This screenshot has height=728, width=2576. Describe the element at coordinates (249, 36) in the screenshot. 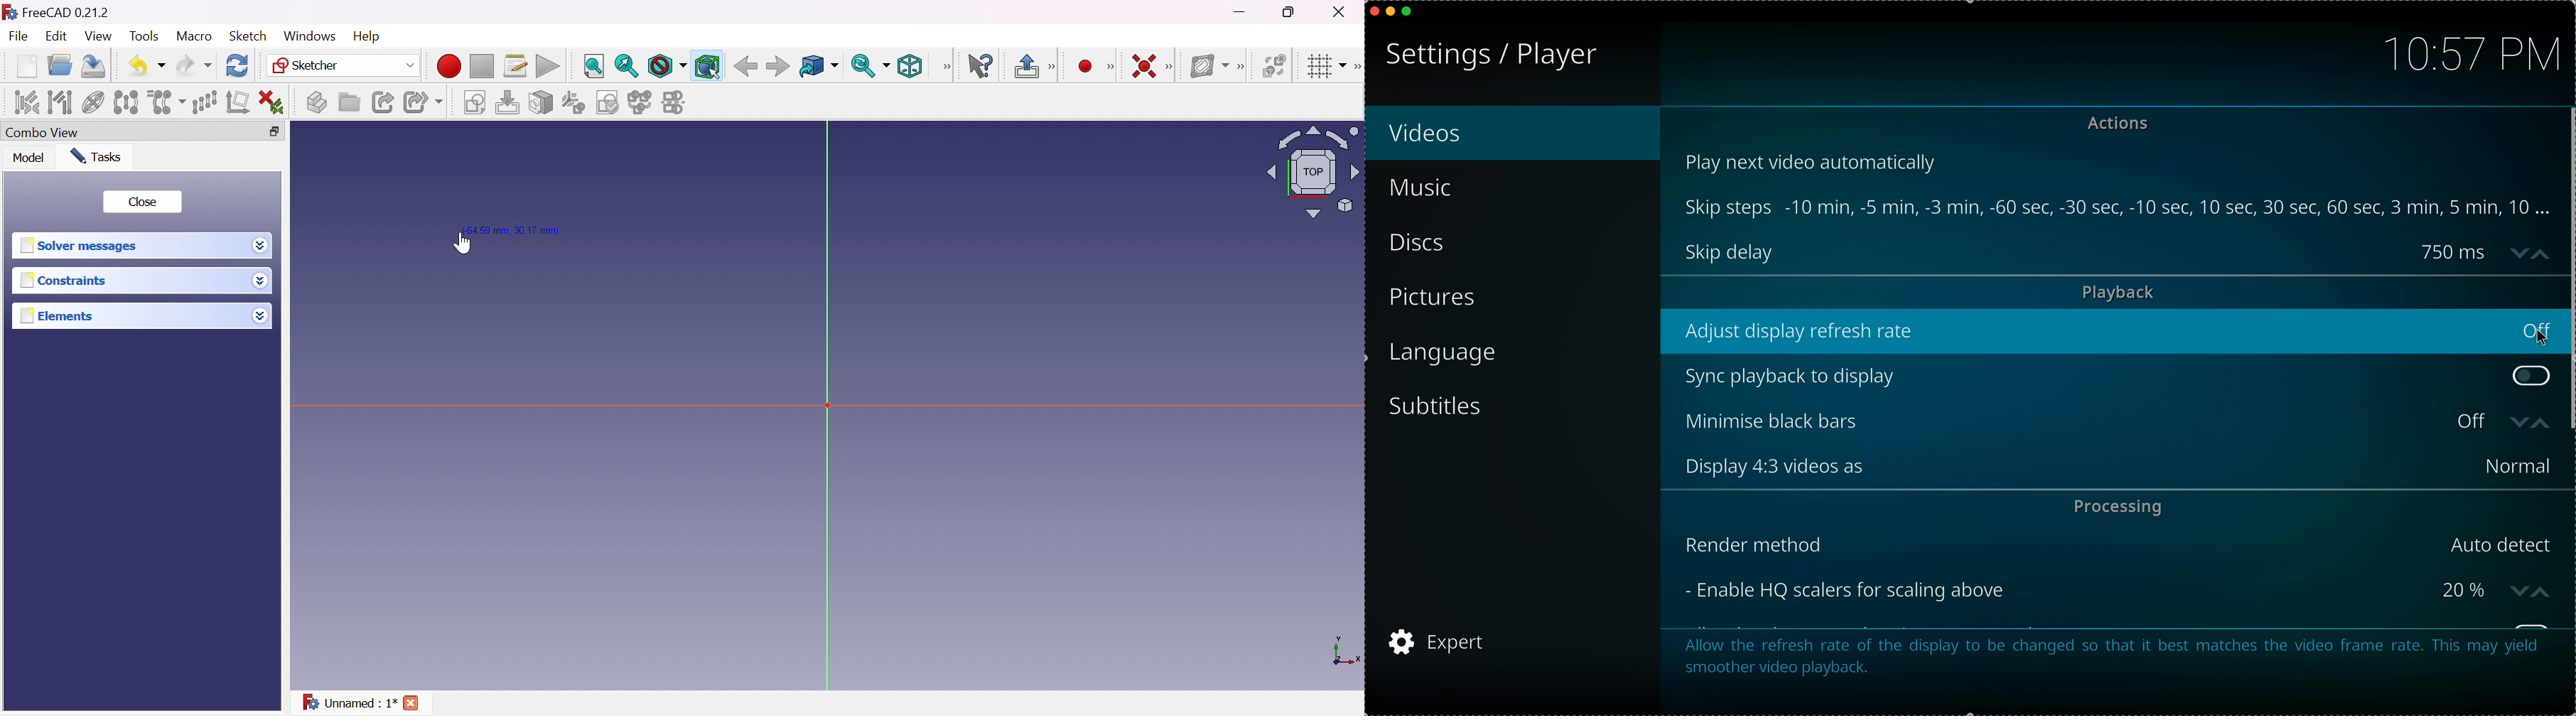

I see `Sketch` at that location.